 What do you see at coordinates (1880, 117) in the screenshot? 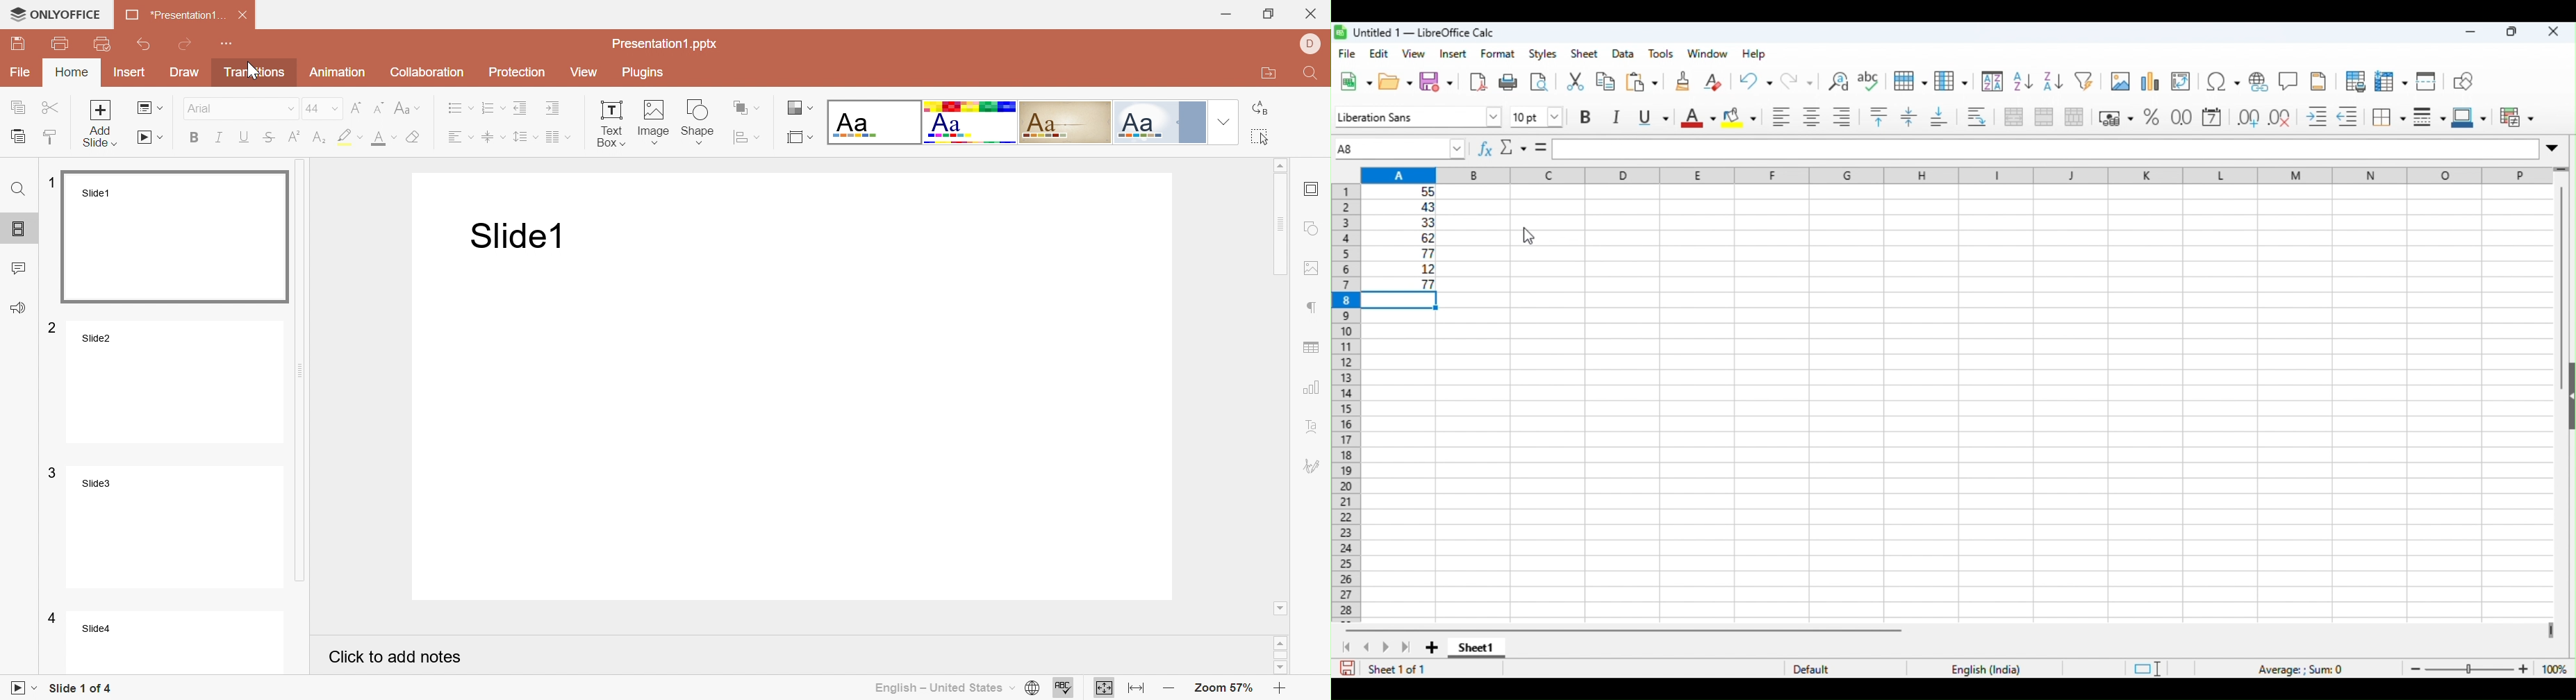
I see `align top` at bounding box center [1880, 117].